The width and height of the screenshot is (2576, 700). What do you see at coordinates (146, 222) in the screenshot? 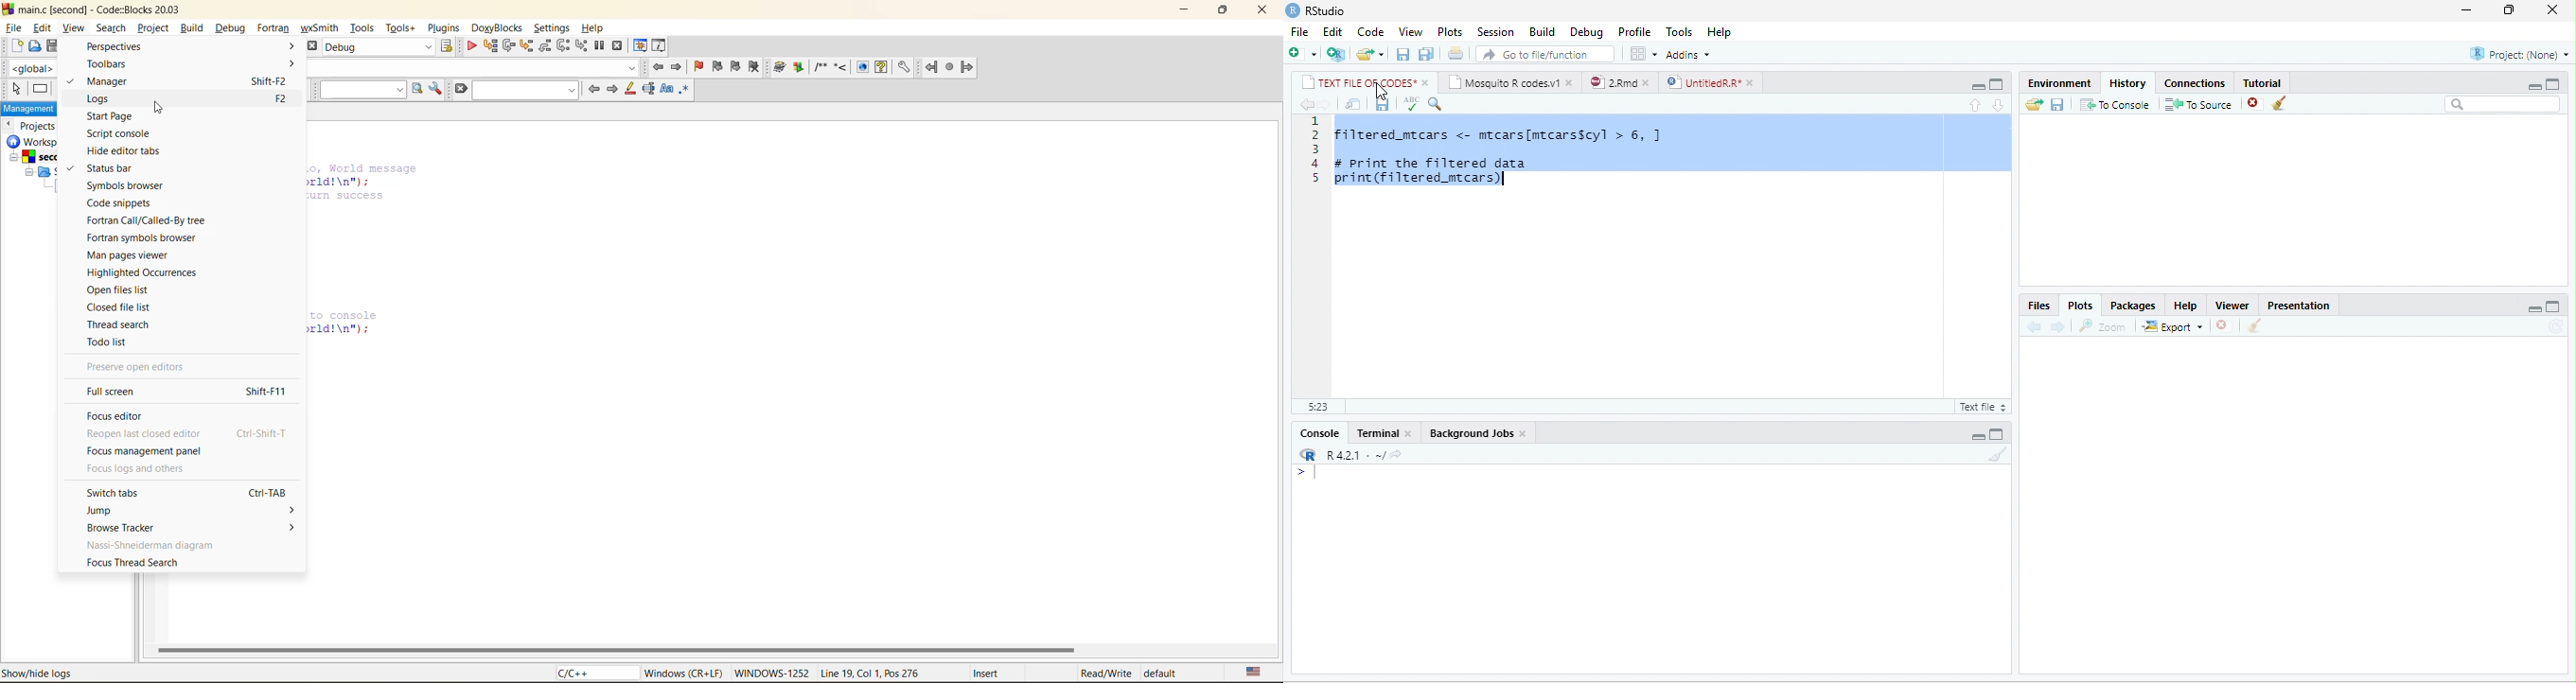
I see `fortran call` at bounding box center [146, 222].